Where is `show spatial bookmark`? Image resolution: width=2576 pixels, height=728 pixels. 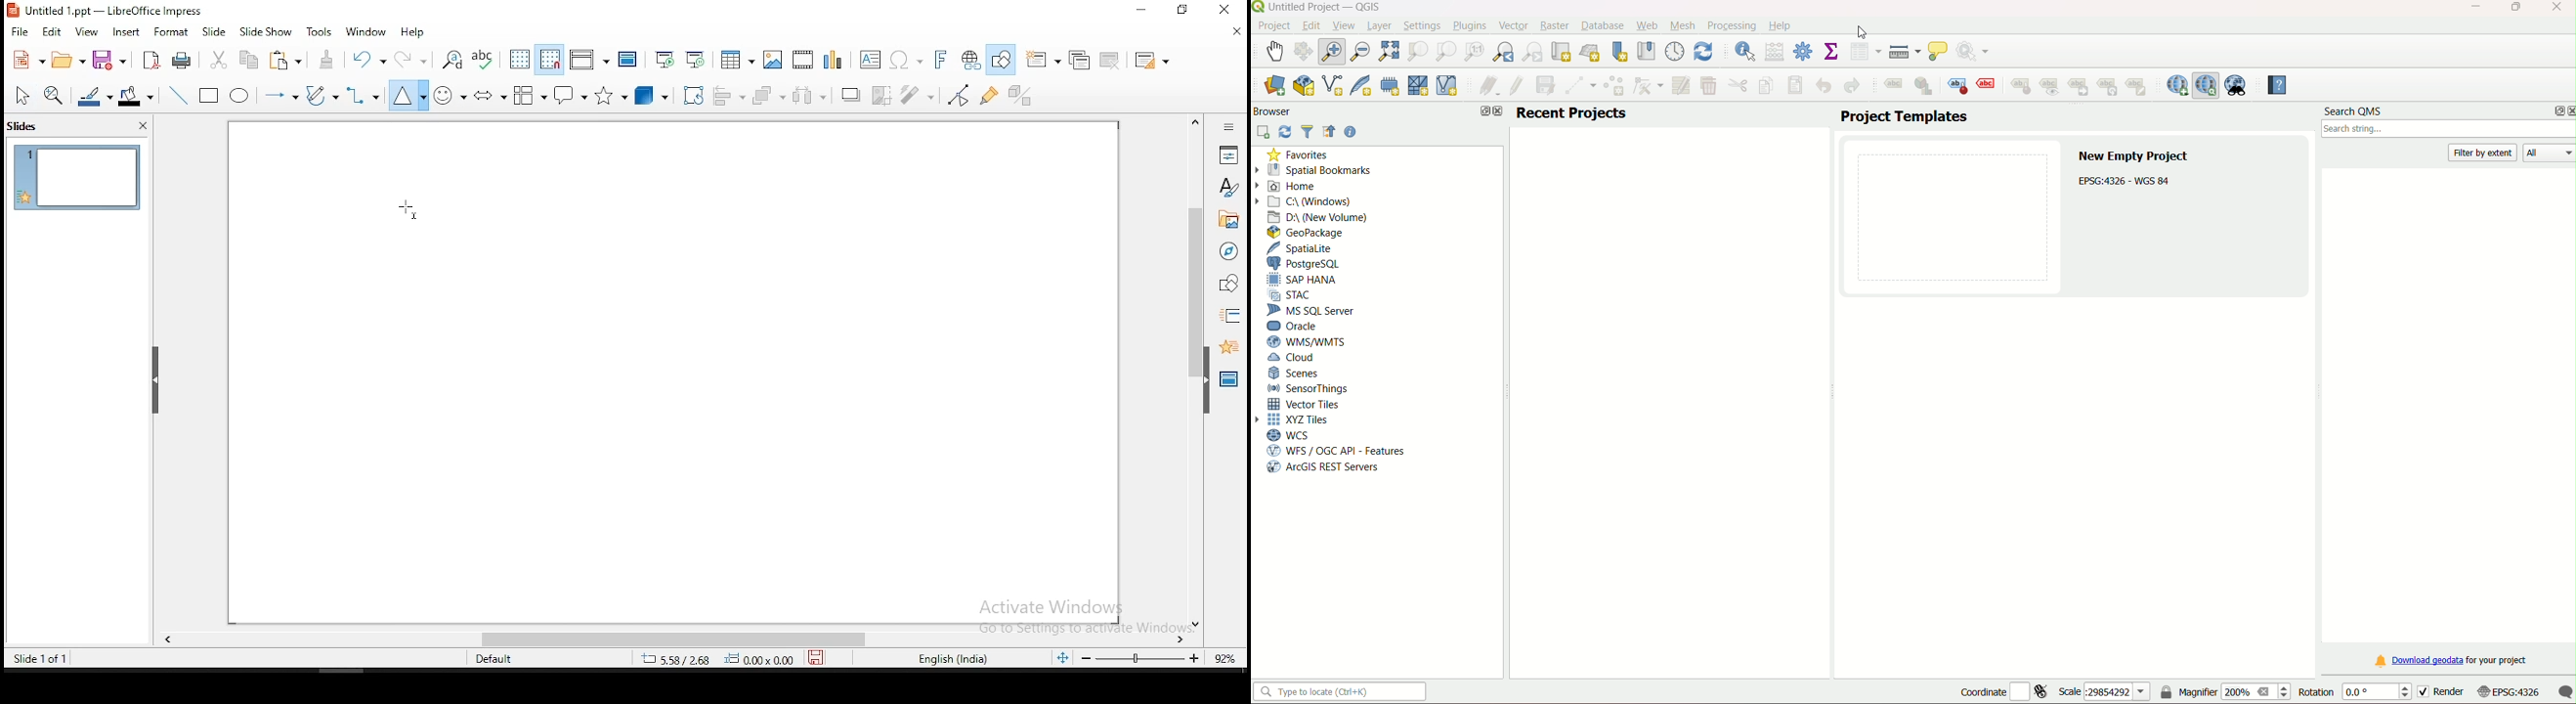 show spatial bookmark is located at coordinates (1646, 51).